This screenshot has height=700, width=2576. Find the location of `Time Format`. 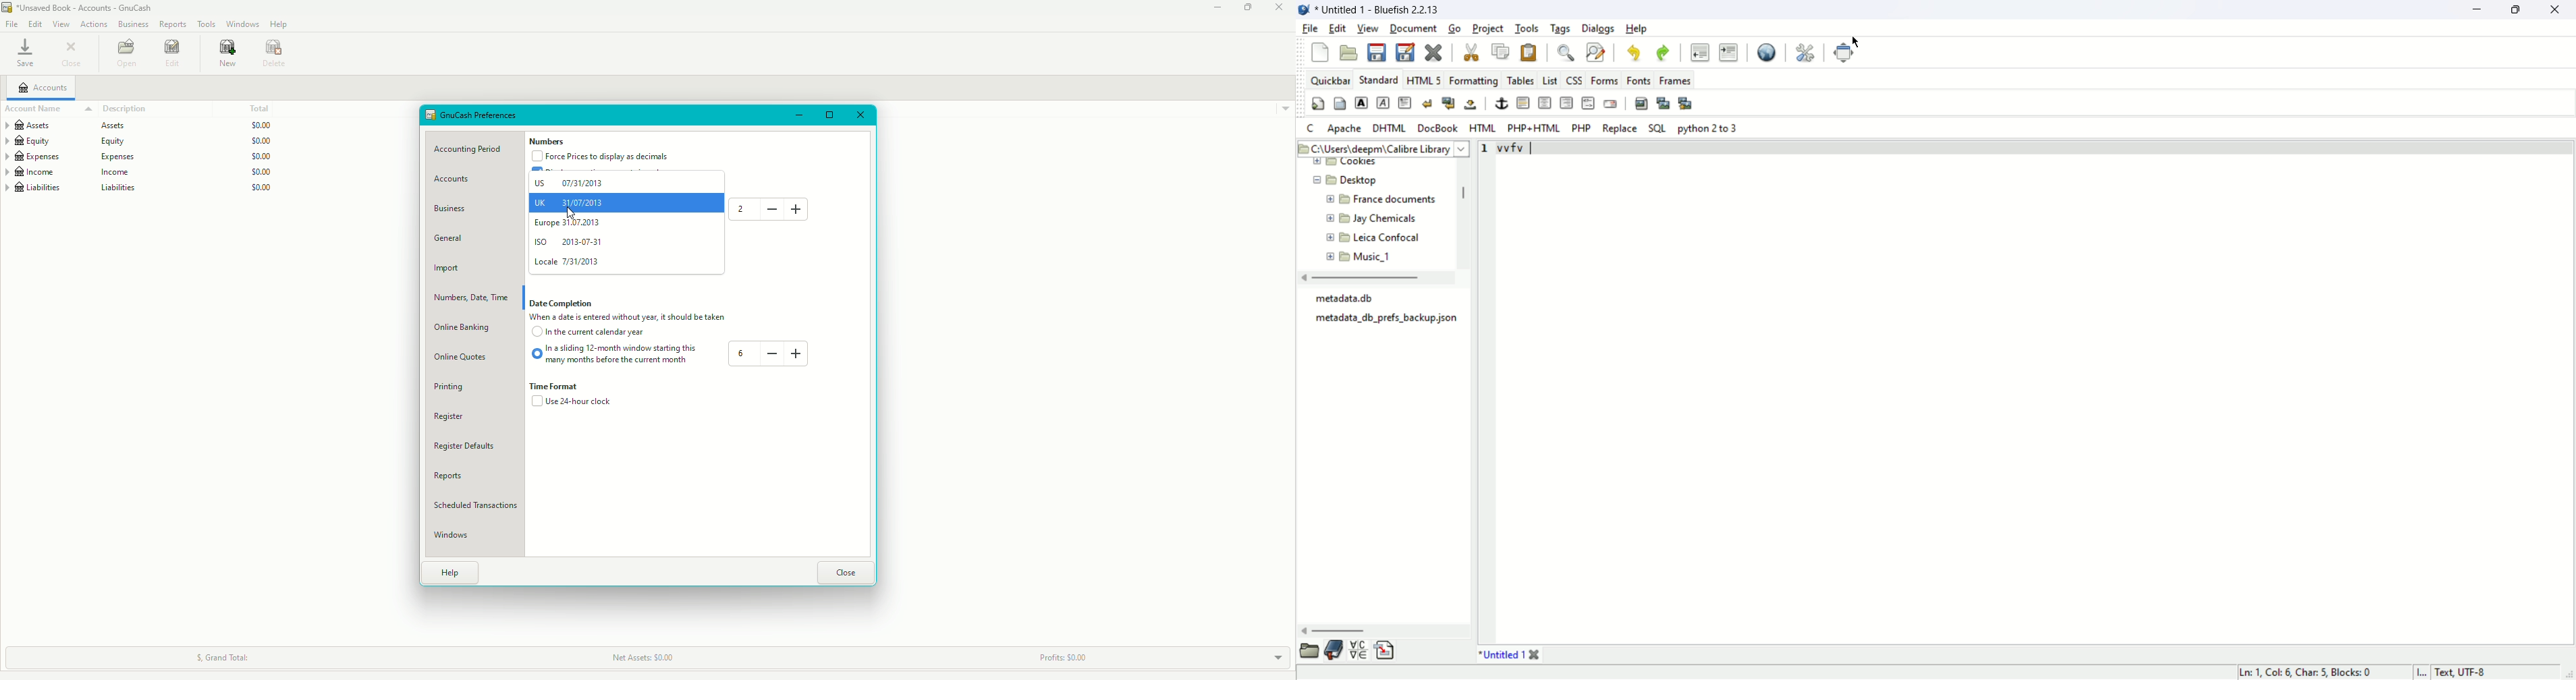

Time Format is located at coordinates (560, 387).